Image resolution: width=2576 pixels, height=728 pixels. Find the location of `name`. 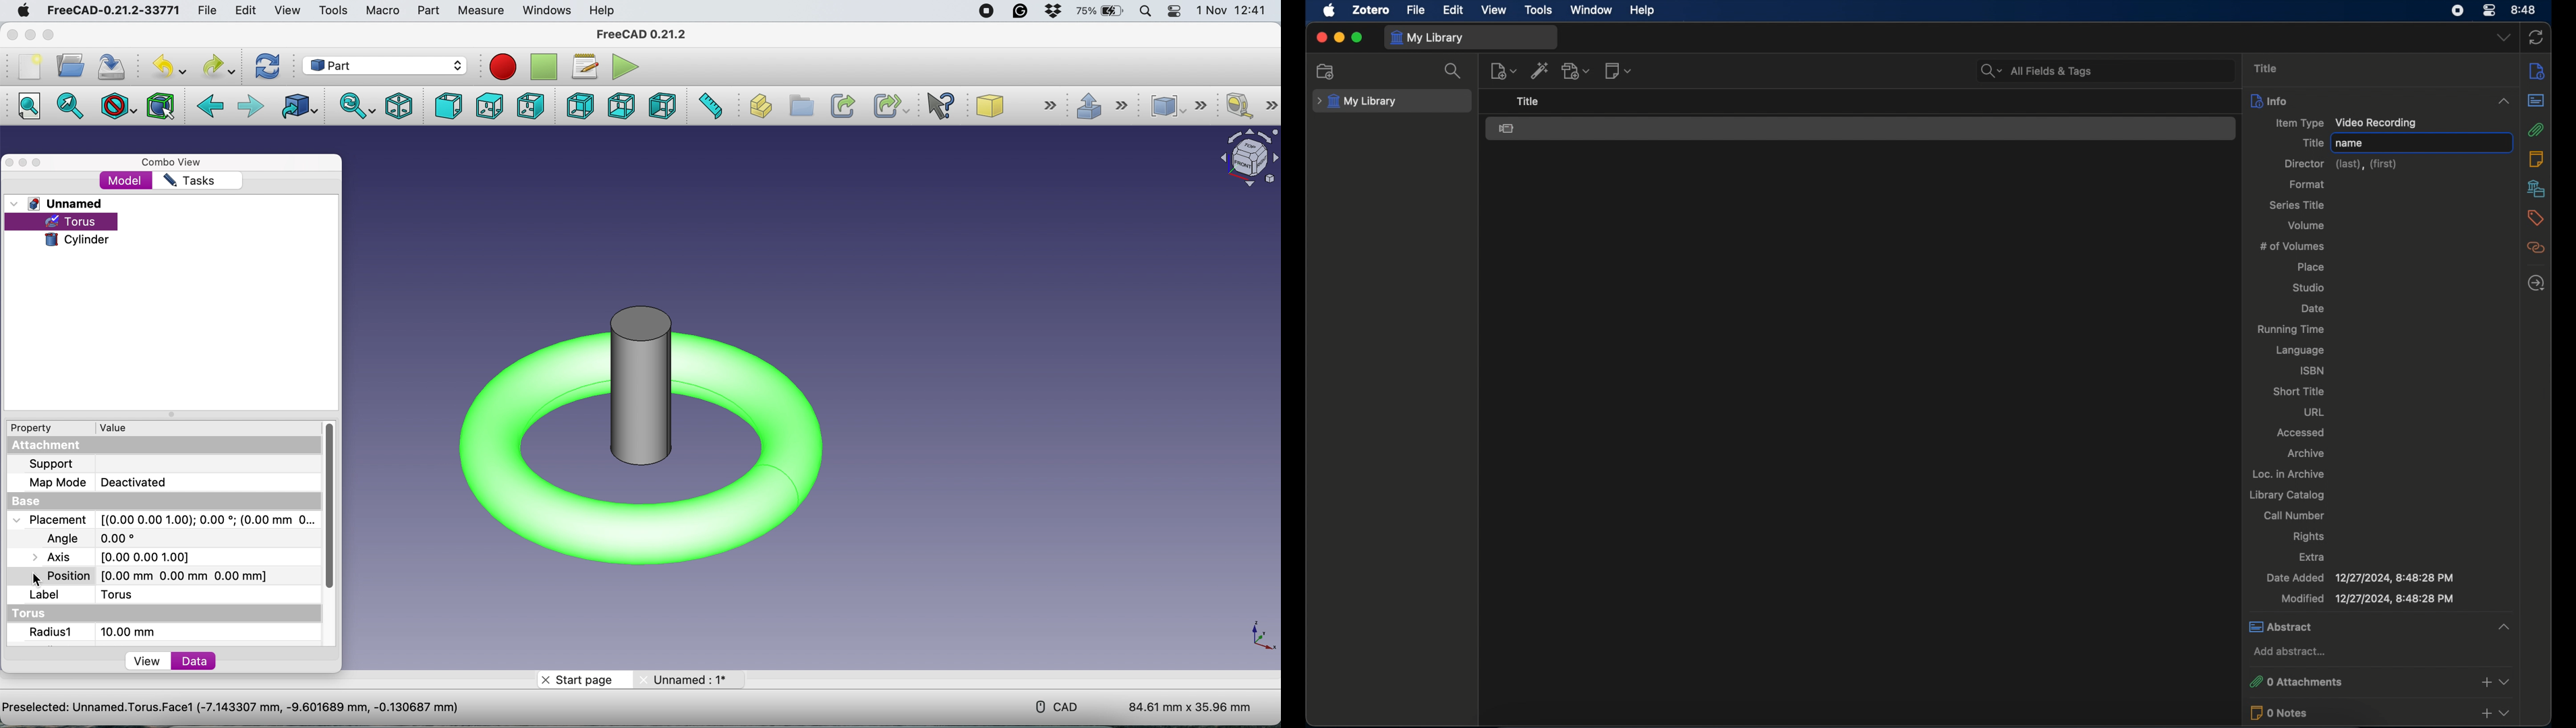

name is located at coordinates (2349, 143).